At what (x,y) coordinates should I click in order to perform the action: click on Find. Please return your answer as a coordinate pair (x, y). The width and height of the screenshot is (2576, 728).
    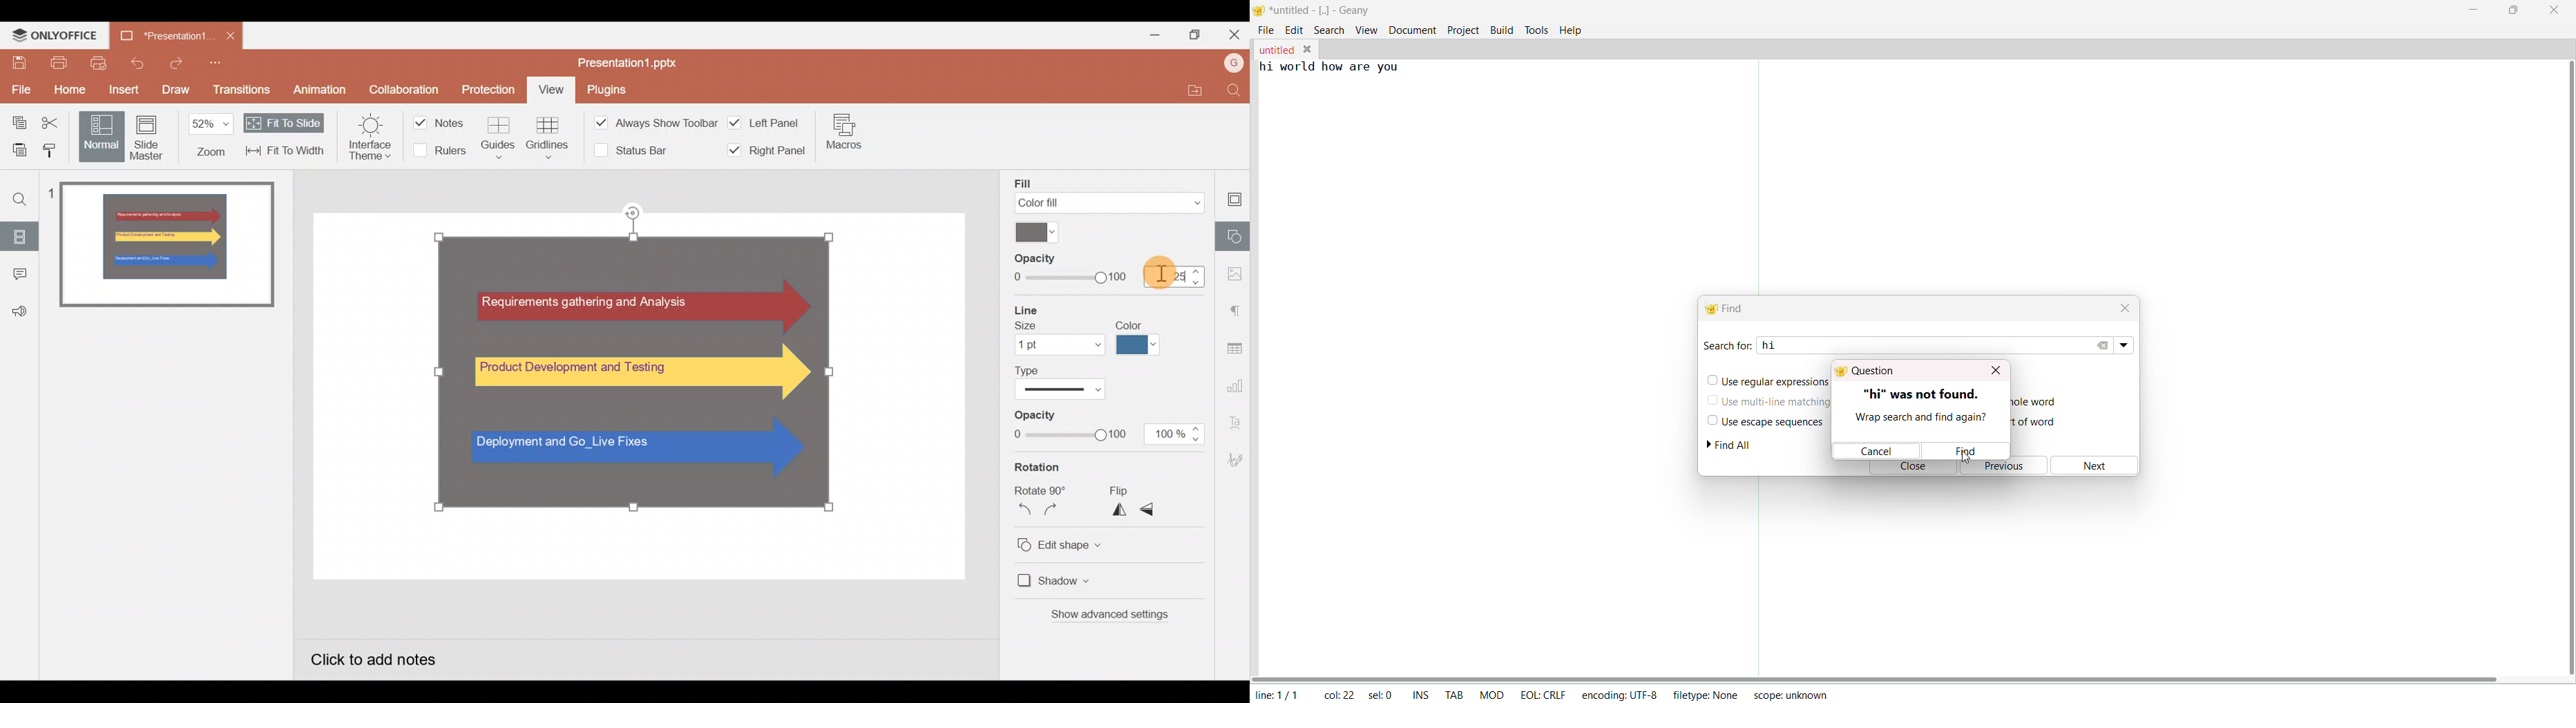
    Looking at the image, I should click on (1234, 90).